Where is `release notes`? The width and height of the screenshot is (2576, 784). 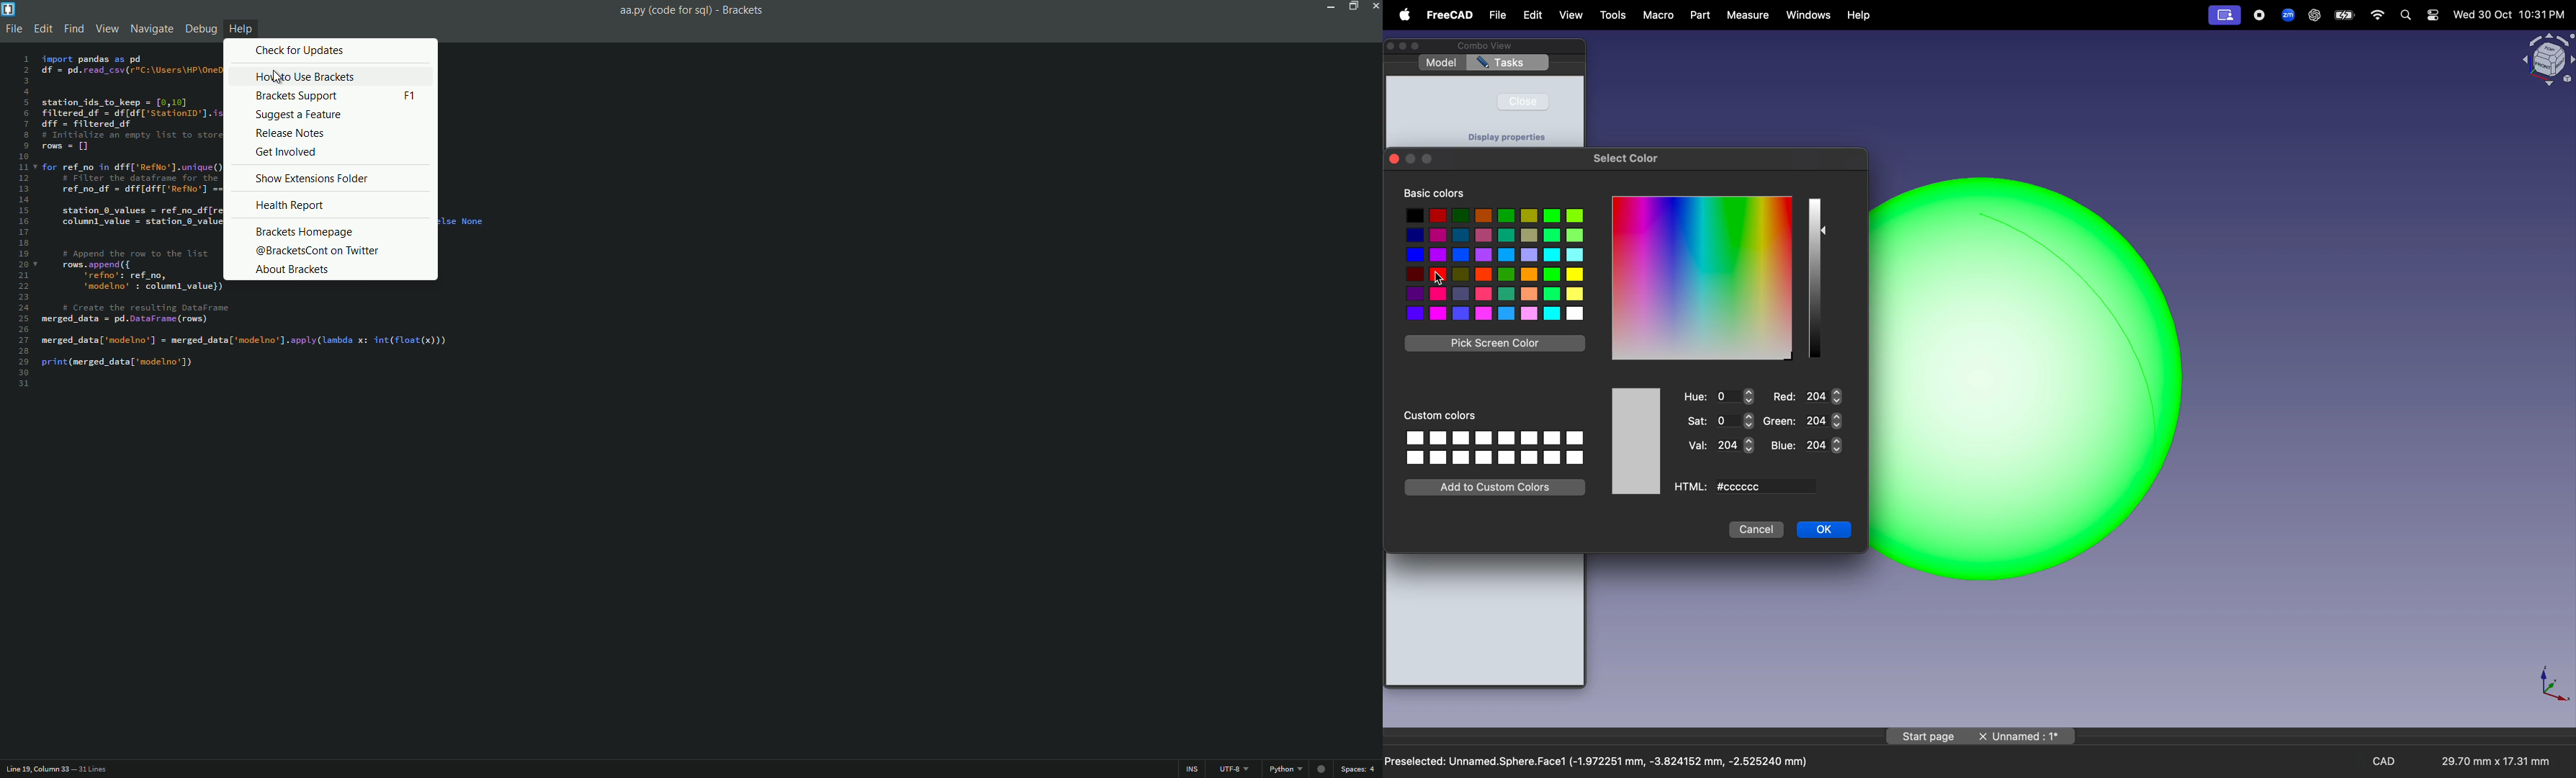 release notes is located at coordinates (299, 133).